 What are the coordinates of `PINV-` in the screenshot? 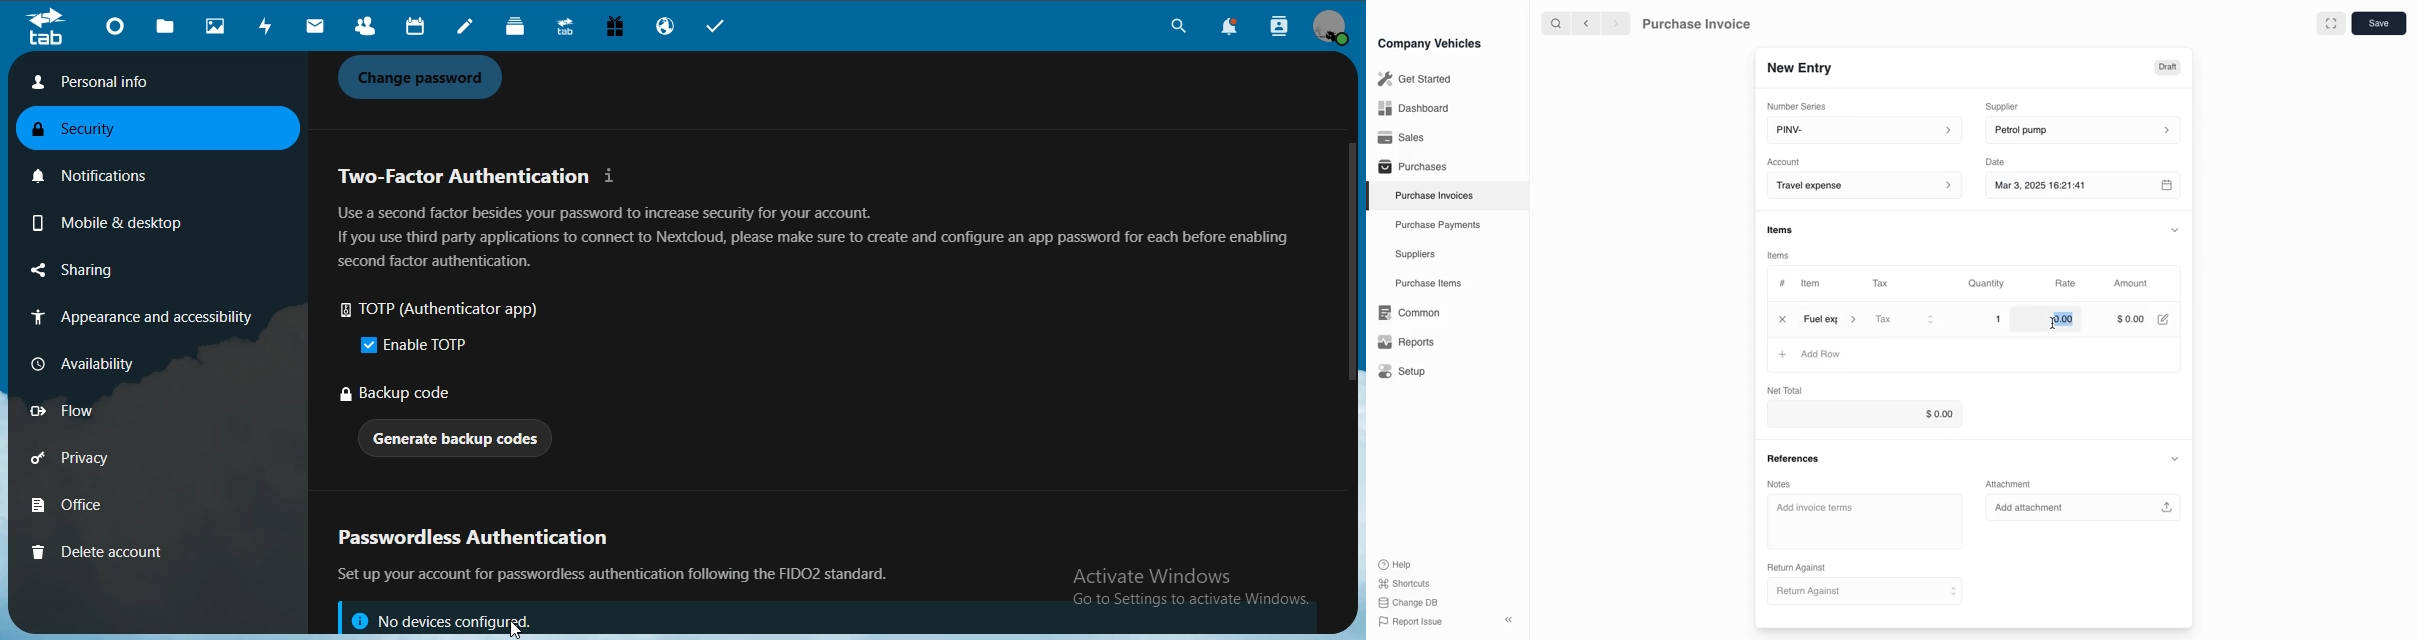 It's located at (1860, 132).